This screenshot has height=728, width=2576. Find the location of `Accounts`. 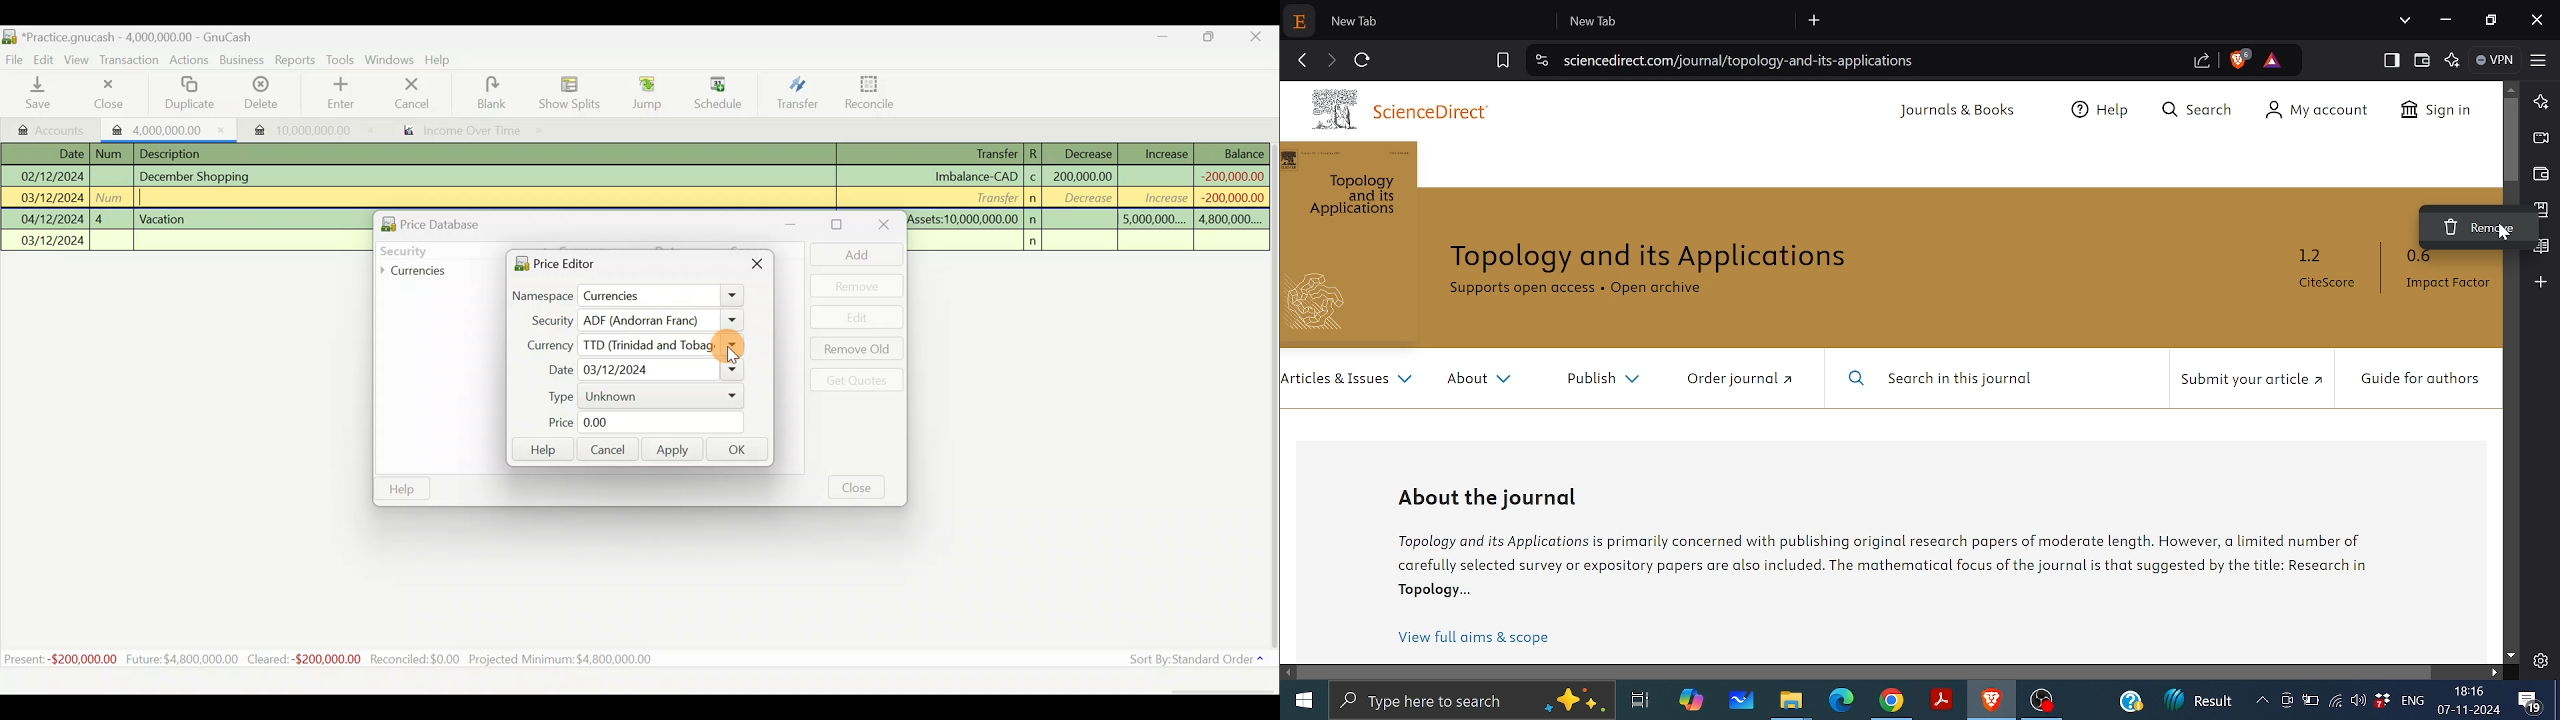

Accounts is located at coordinates (47, 127).